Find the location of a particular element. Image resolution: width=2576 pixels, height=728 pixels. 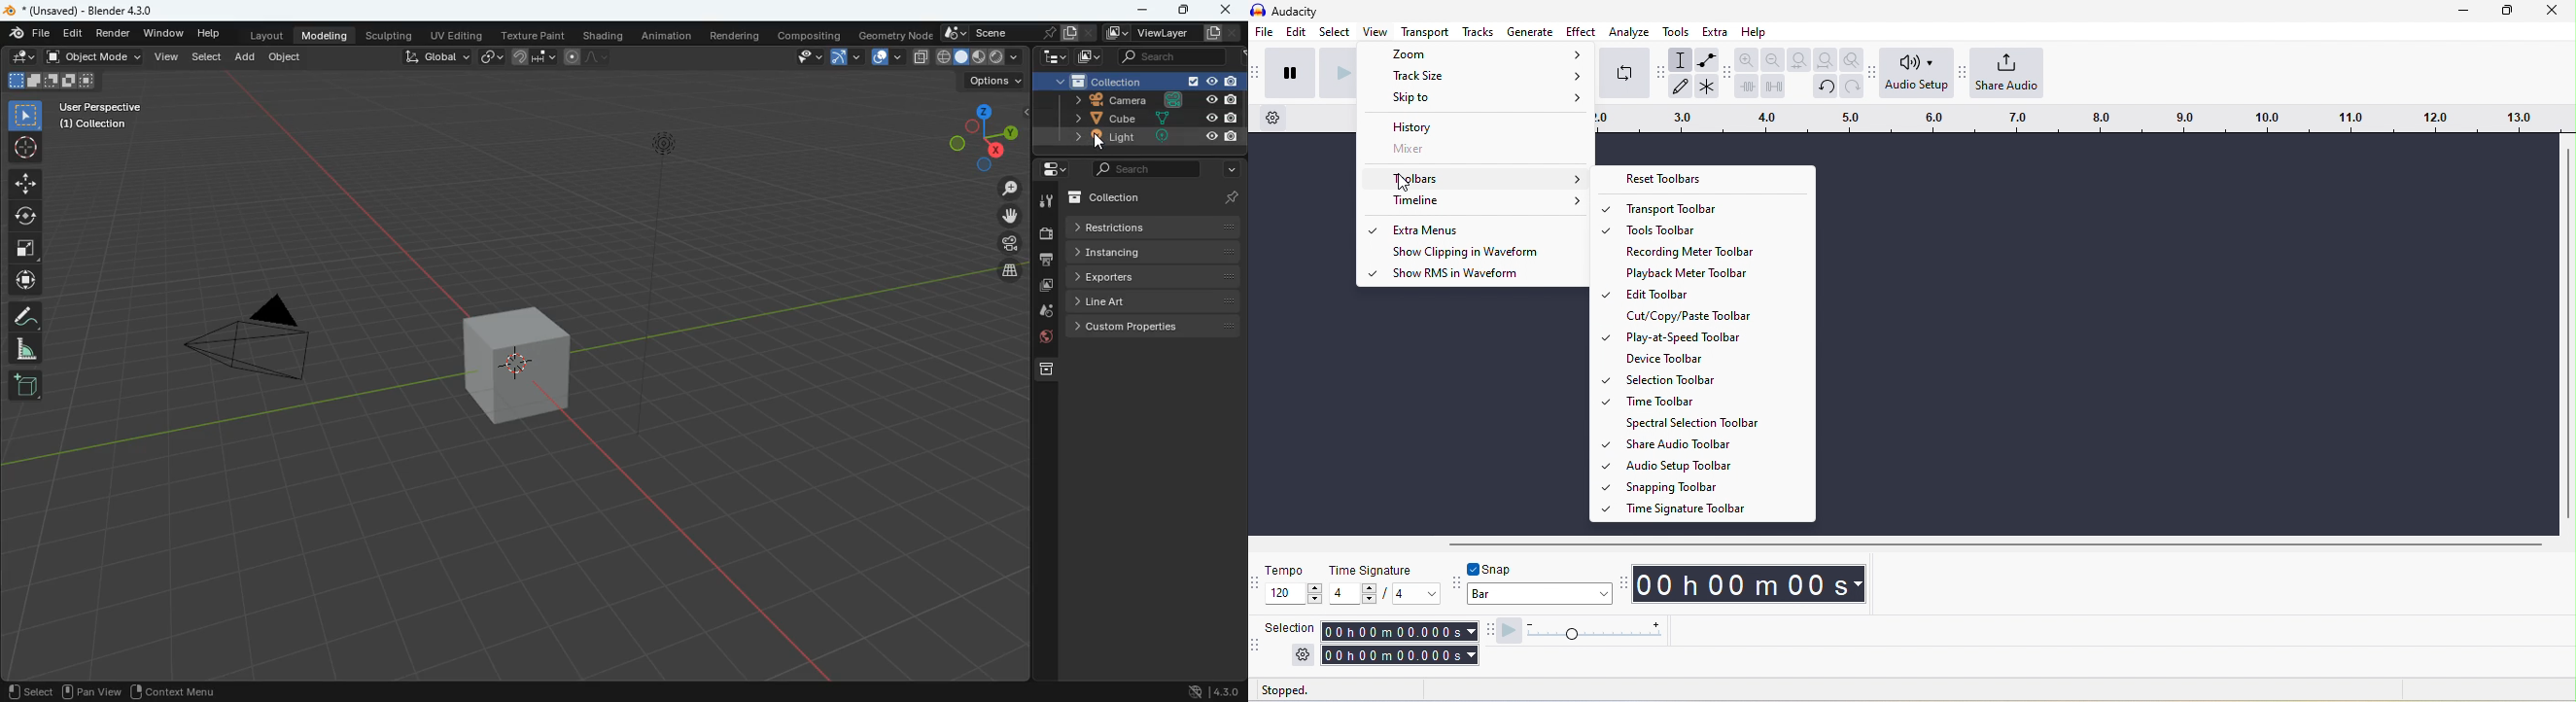

image type is located at coordinates (49, 80).